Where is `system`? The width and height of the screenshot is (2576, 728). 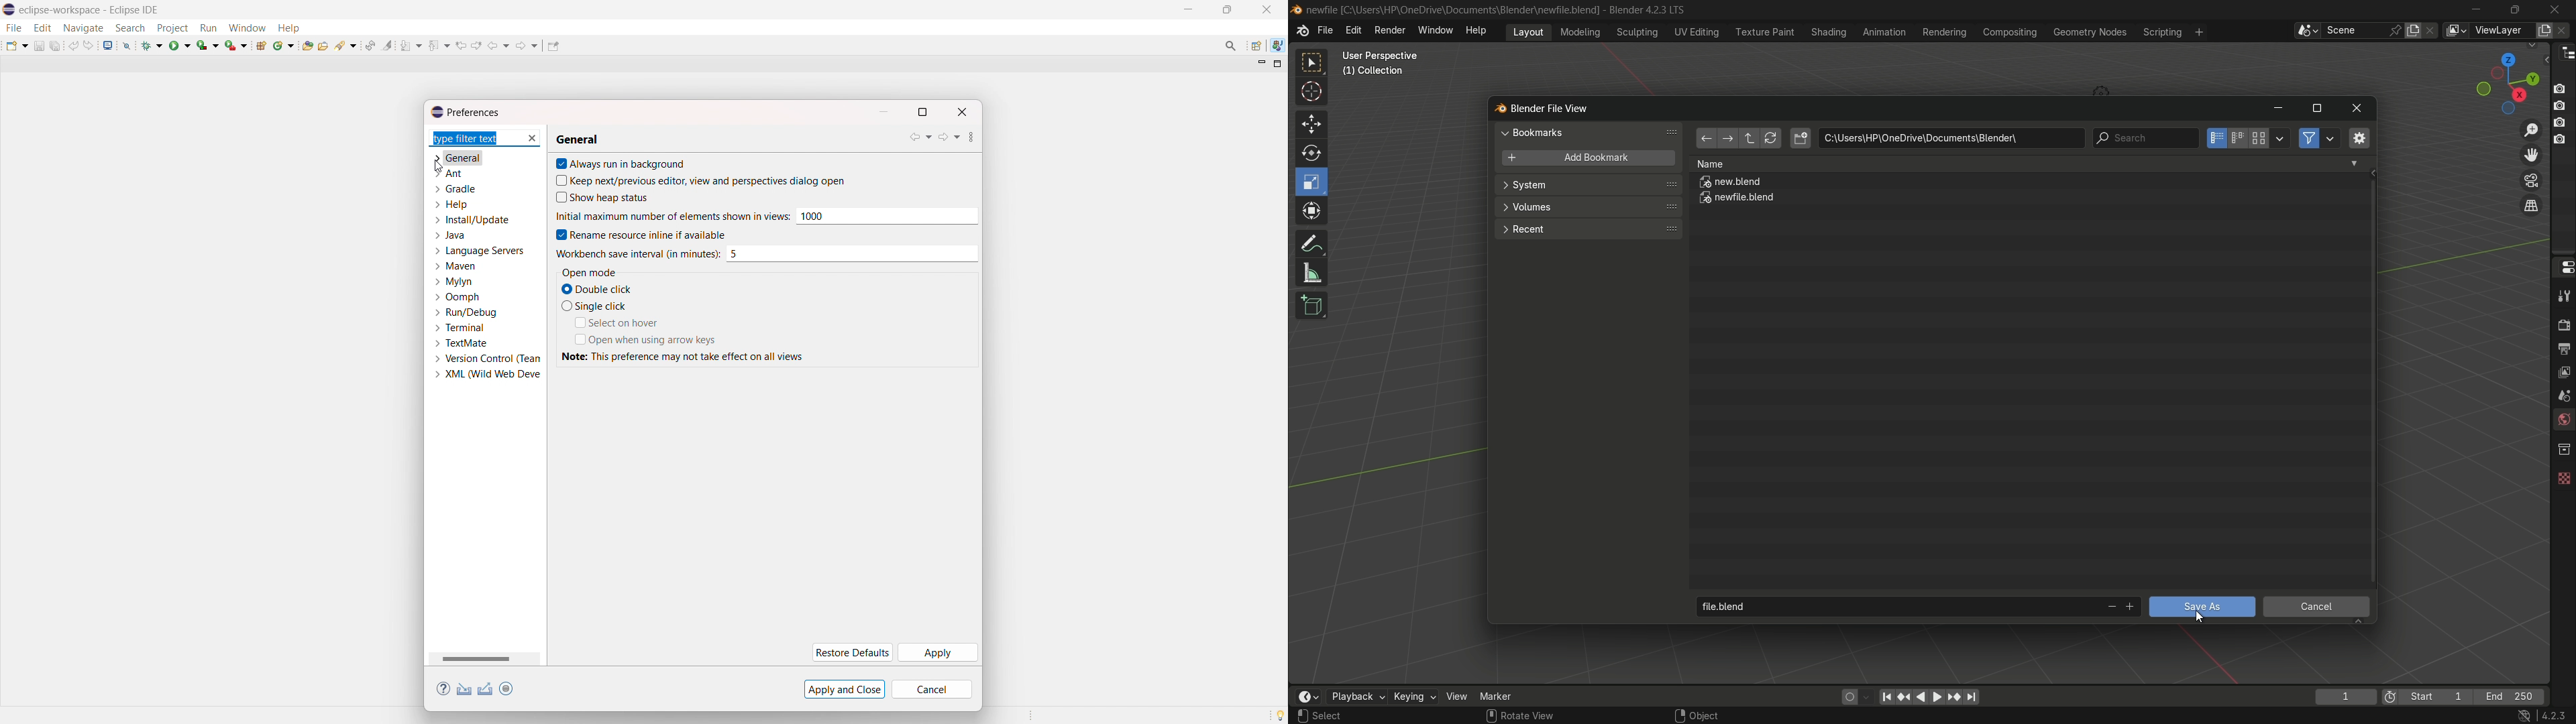
system is located at coordinates (1589, 186).